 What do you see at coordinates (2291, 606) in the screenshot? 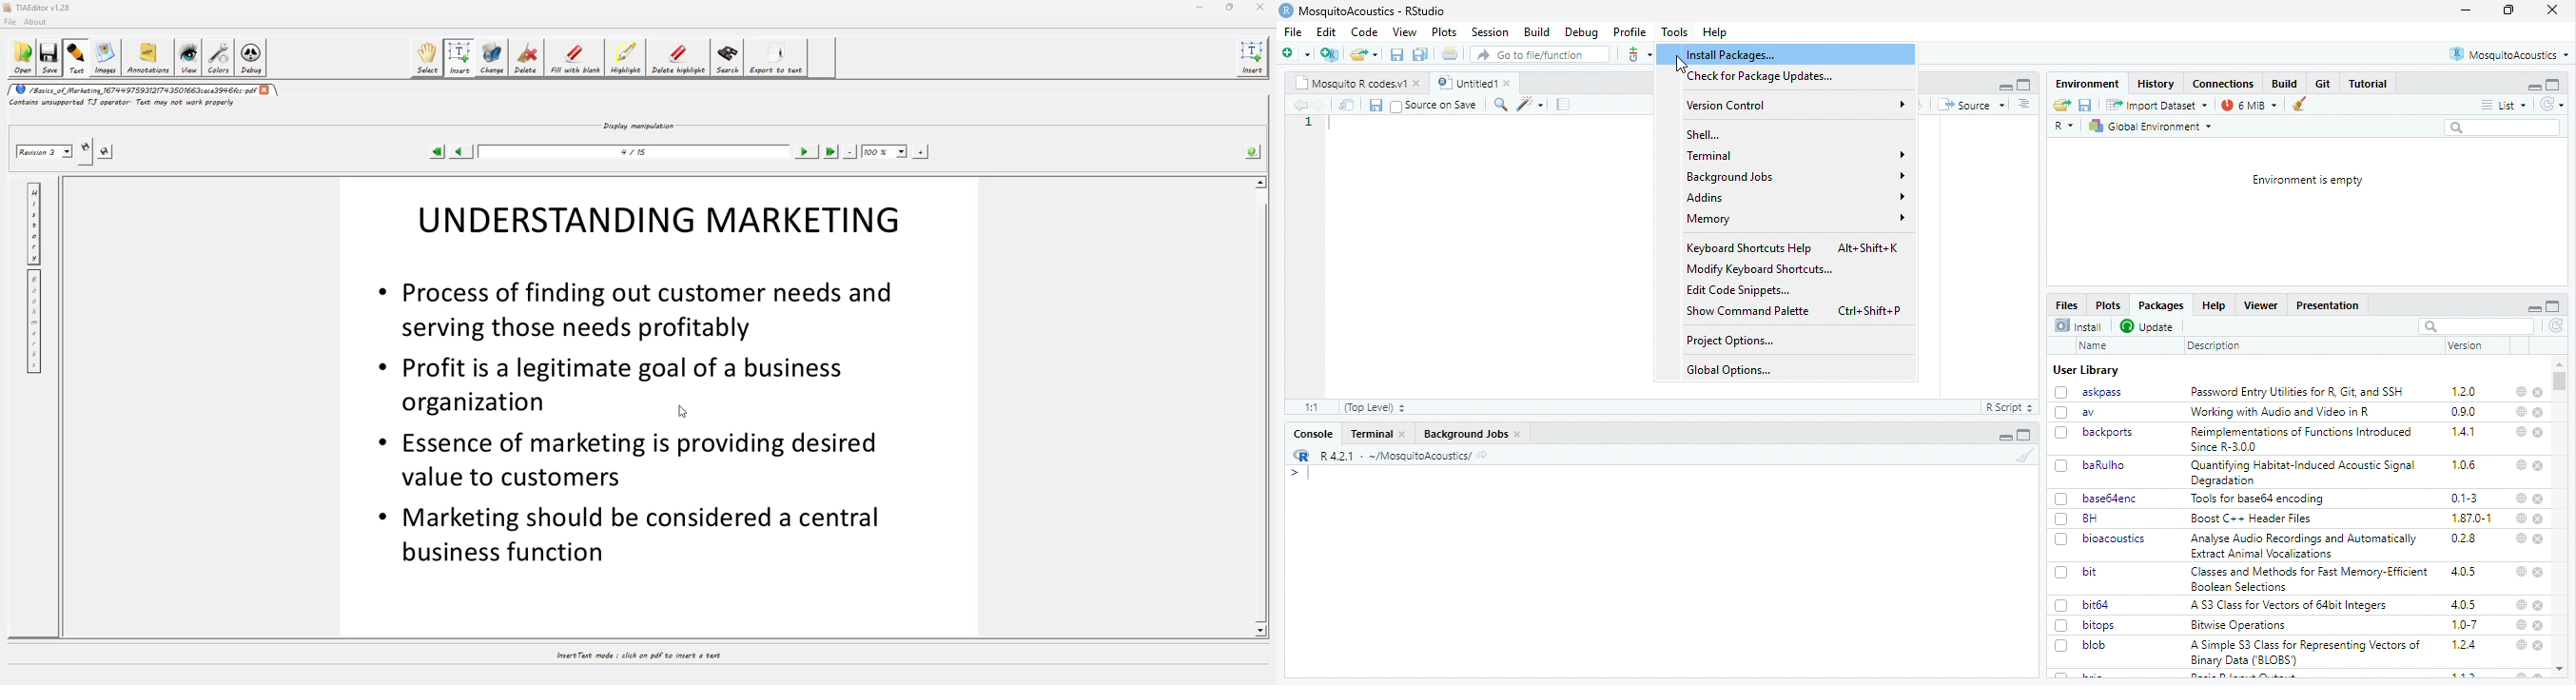
I see `A 'S3 Class for Vectors of 64bit Integers` at bounding box center [2291, 606].